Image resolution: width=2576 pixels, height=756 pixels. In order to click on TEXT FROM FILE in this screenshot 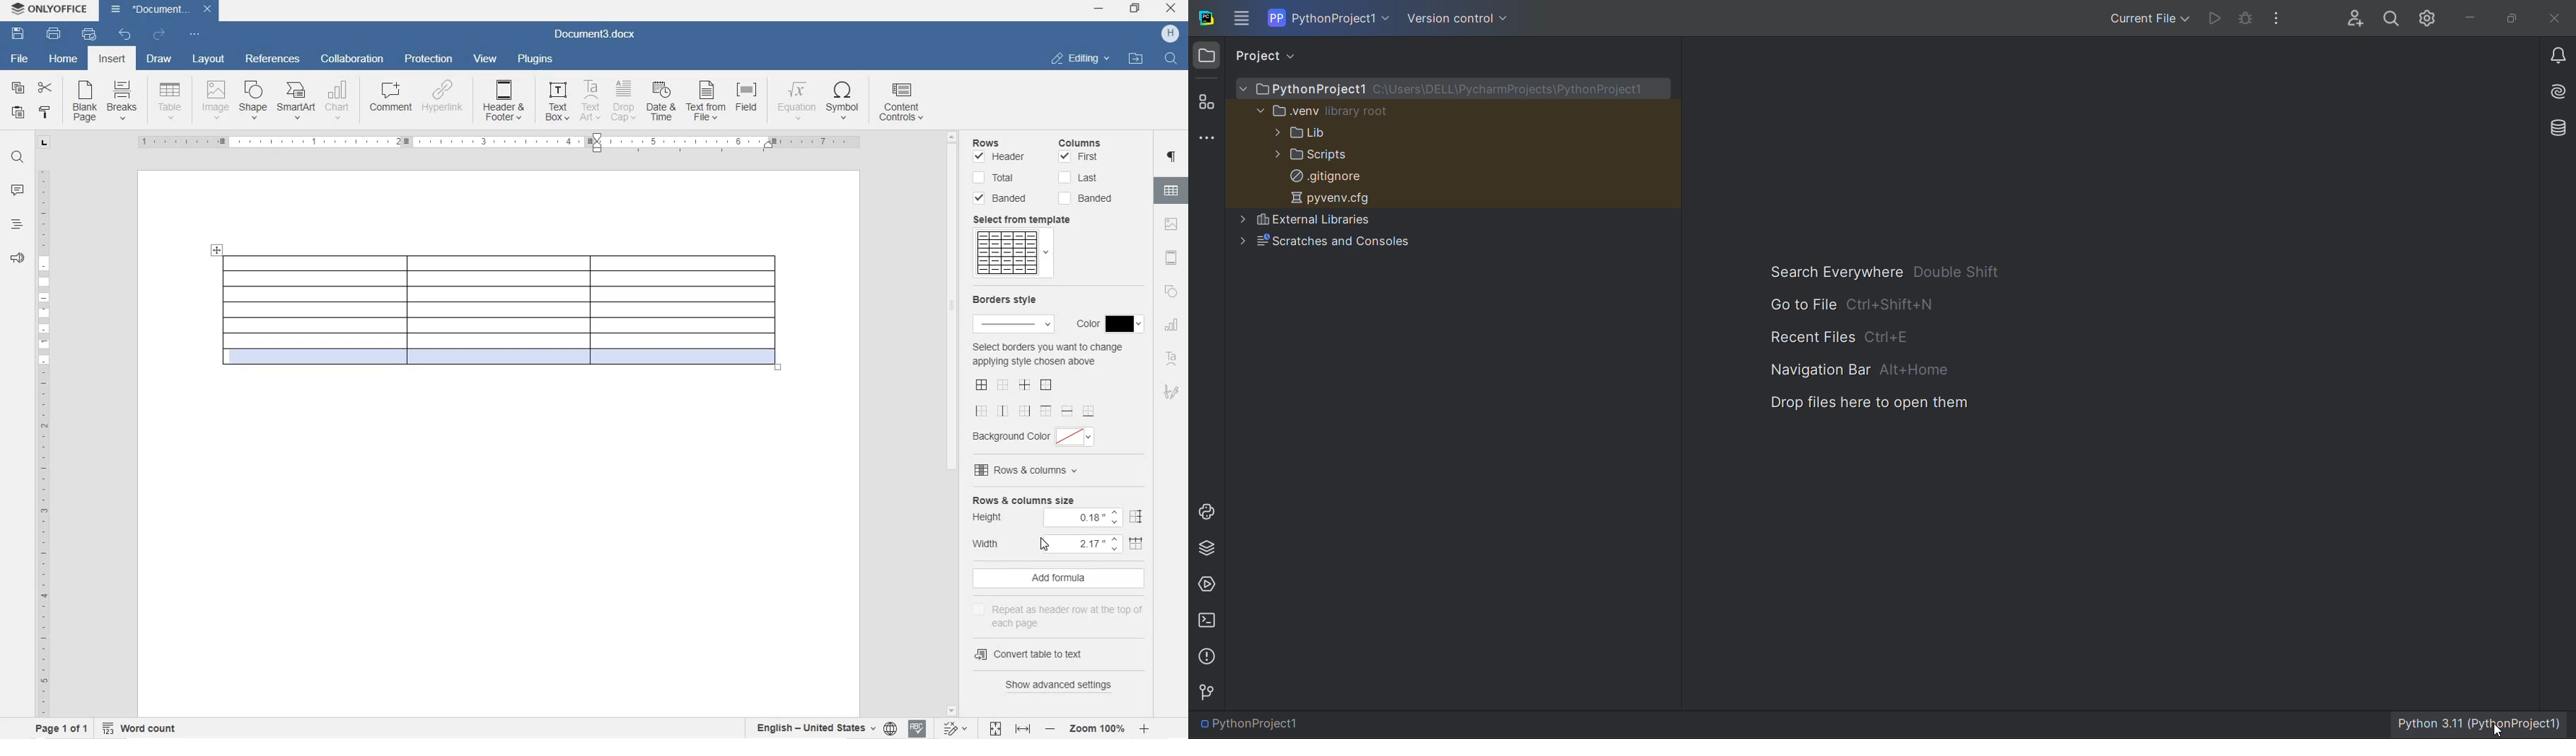, I will do `click(705, 103)`.